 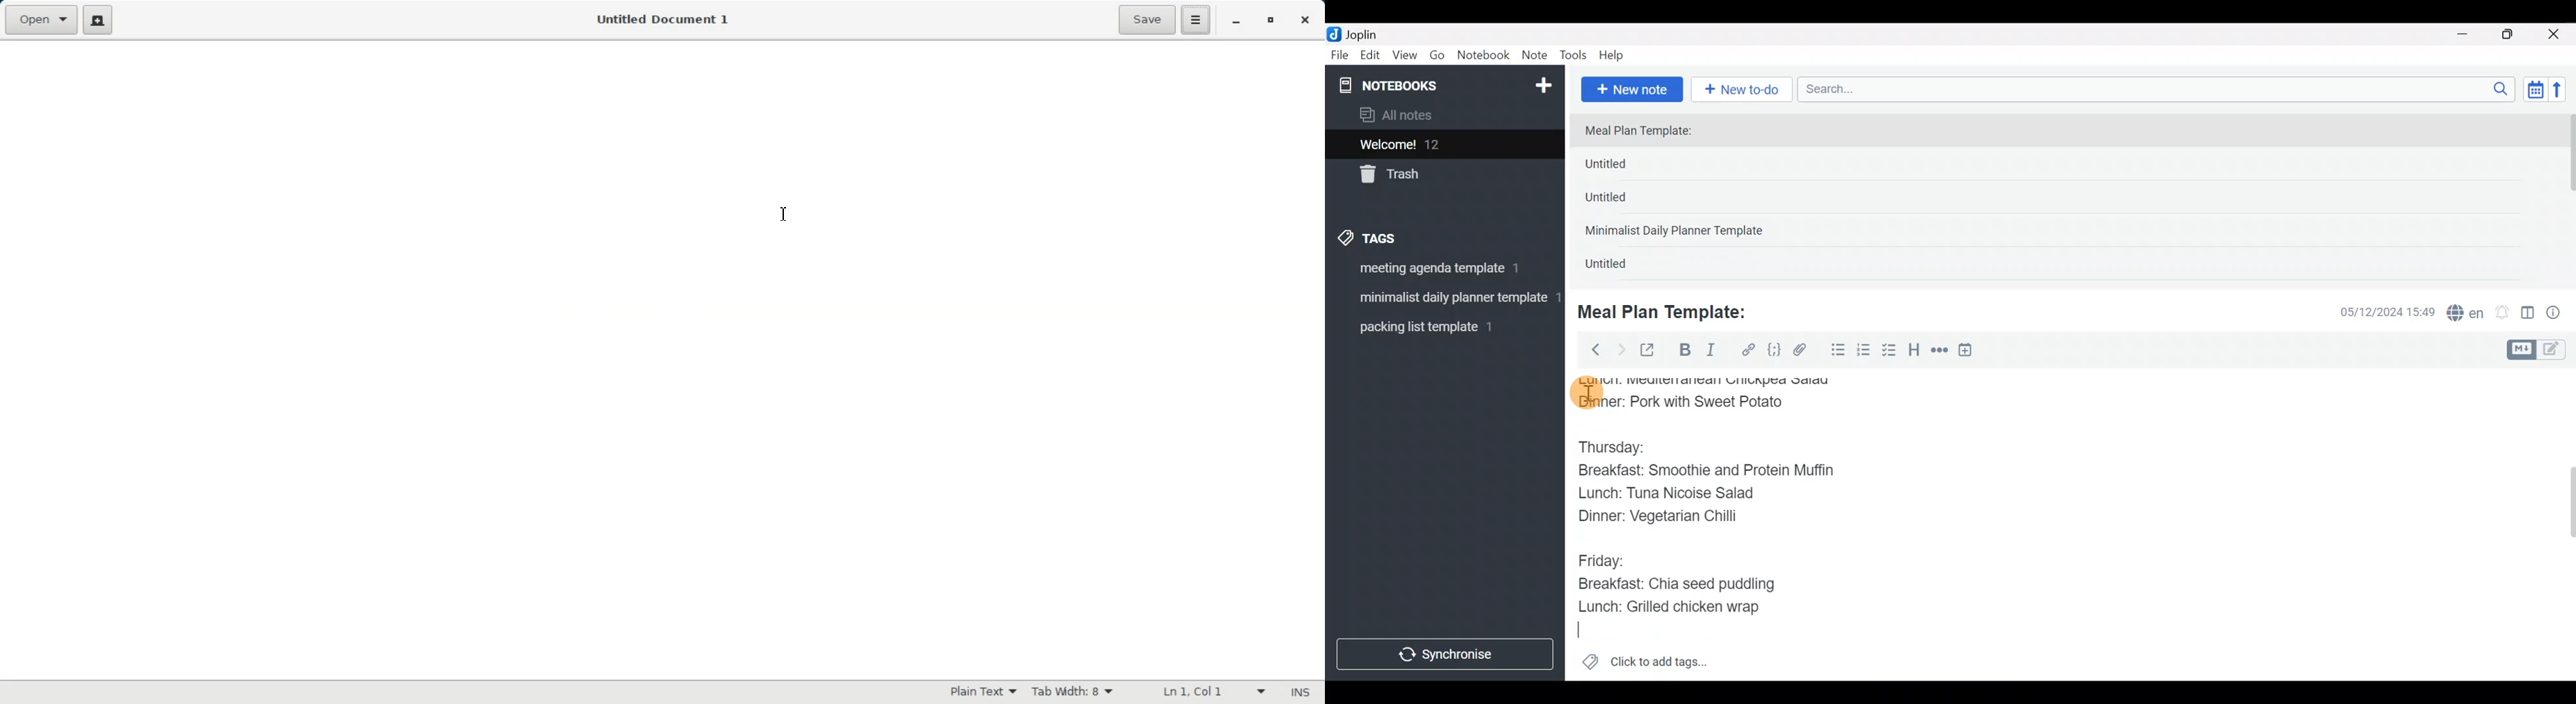 I want to click on Meal Plan Template:, so click(x=1670, y=310).